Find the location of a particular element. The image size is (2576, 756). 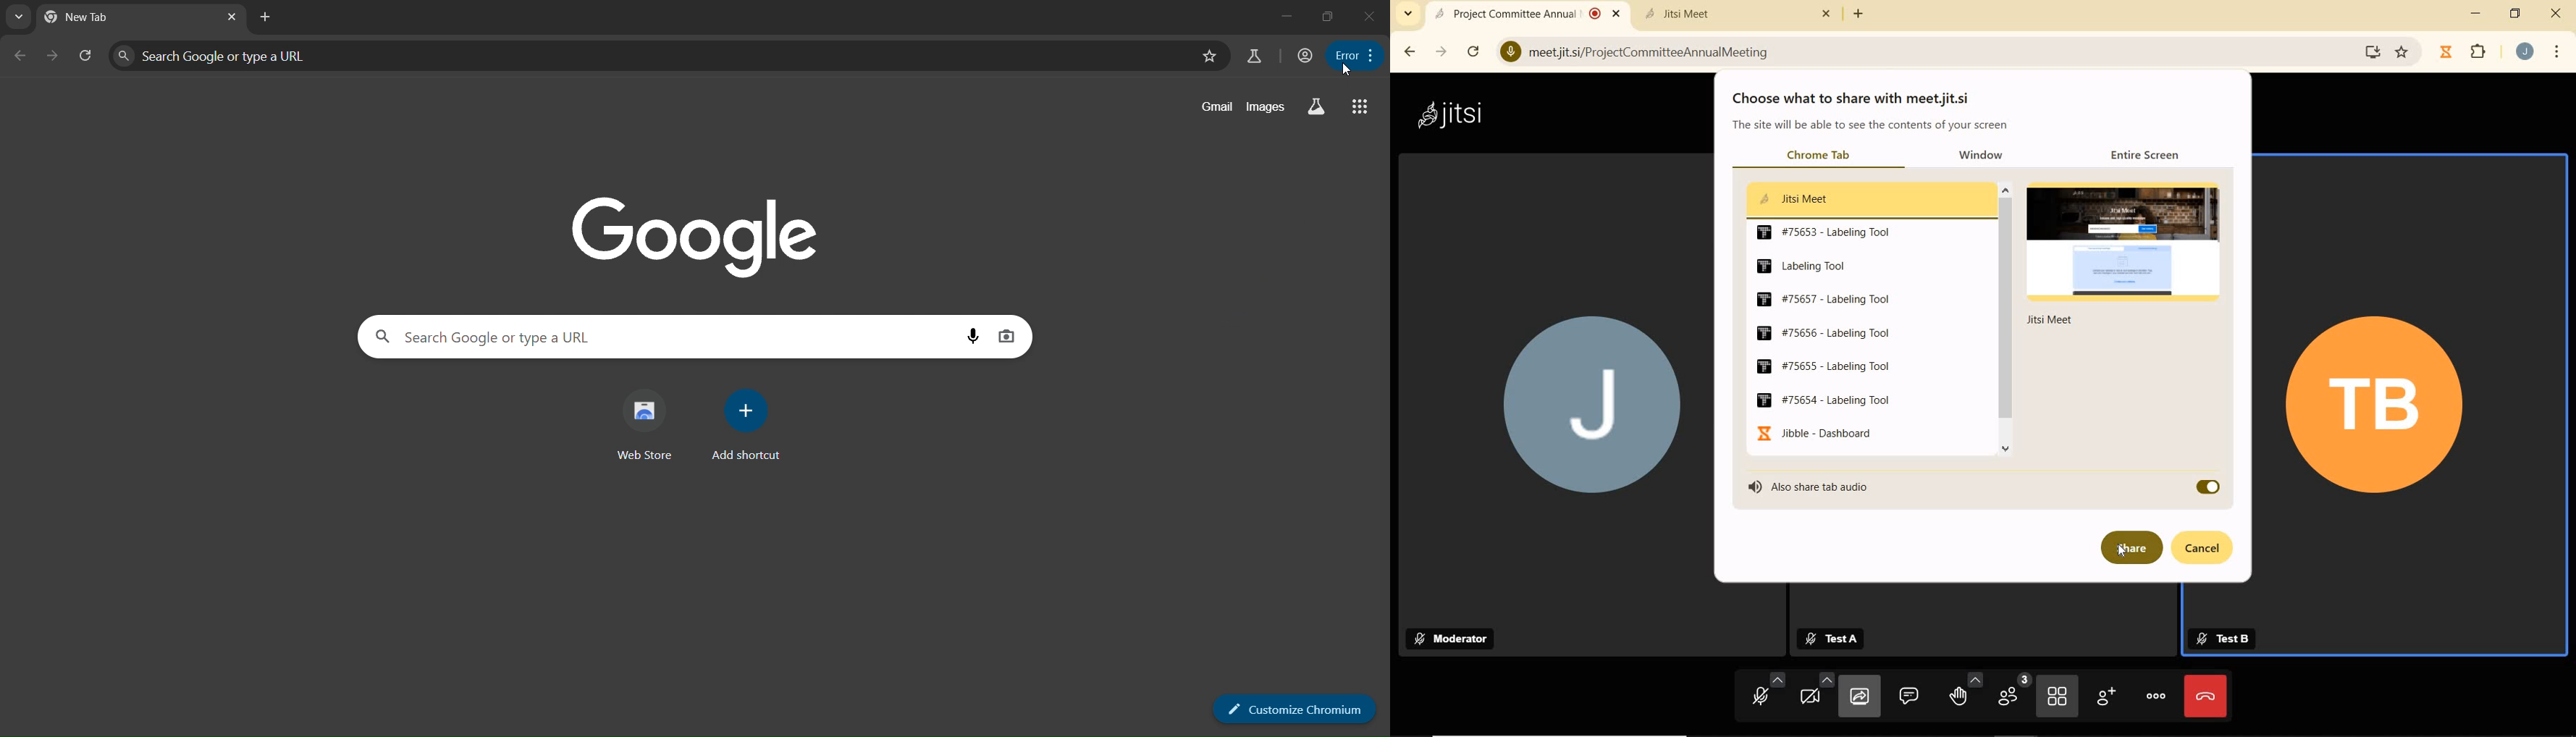

BACK is located at coordinates (1408, 52).